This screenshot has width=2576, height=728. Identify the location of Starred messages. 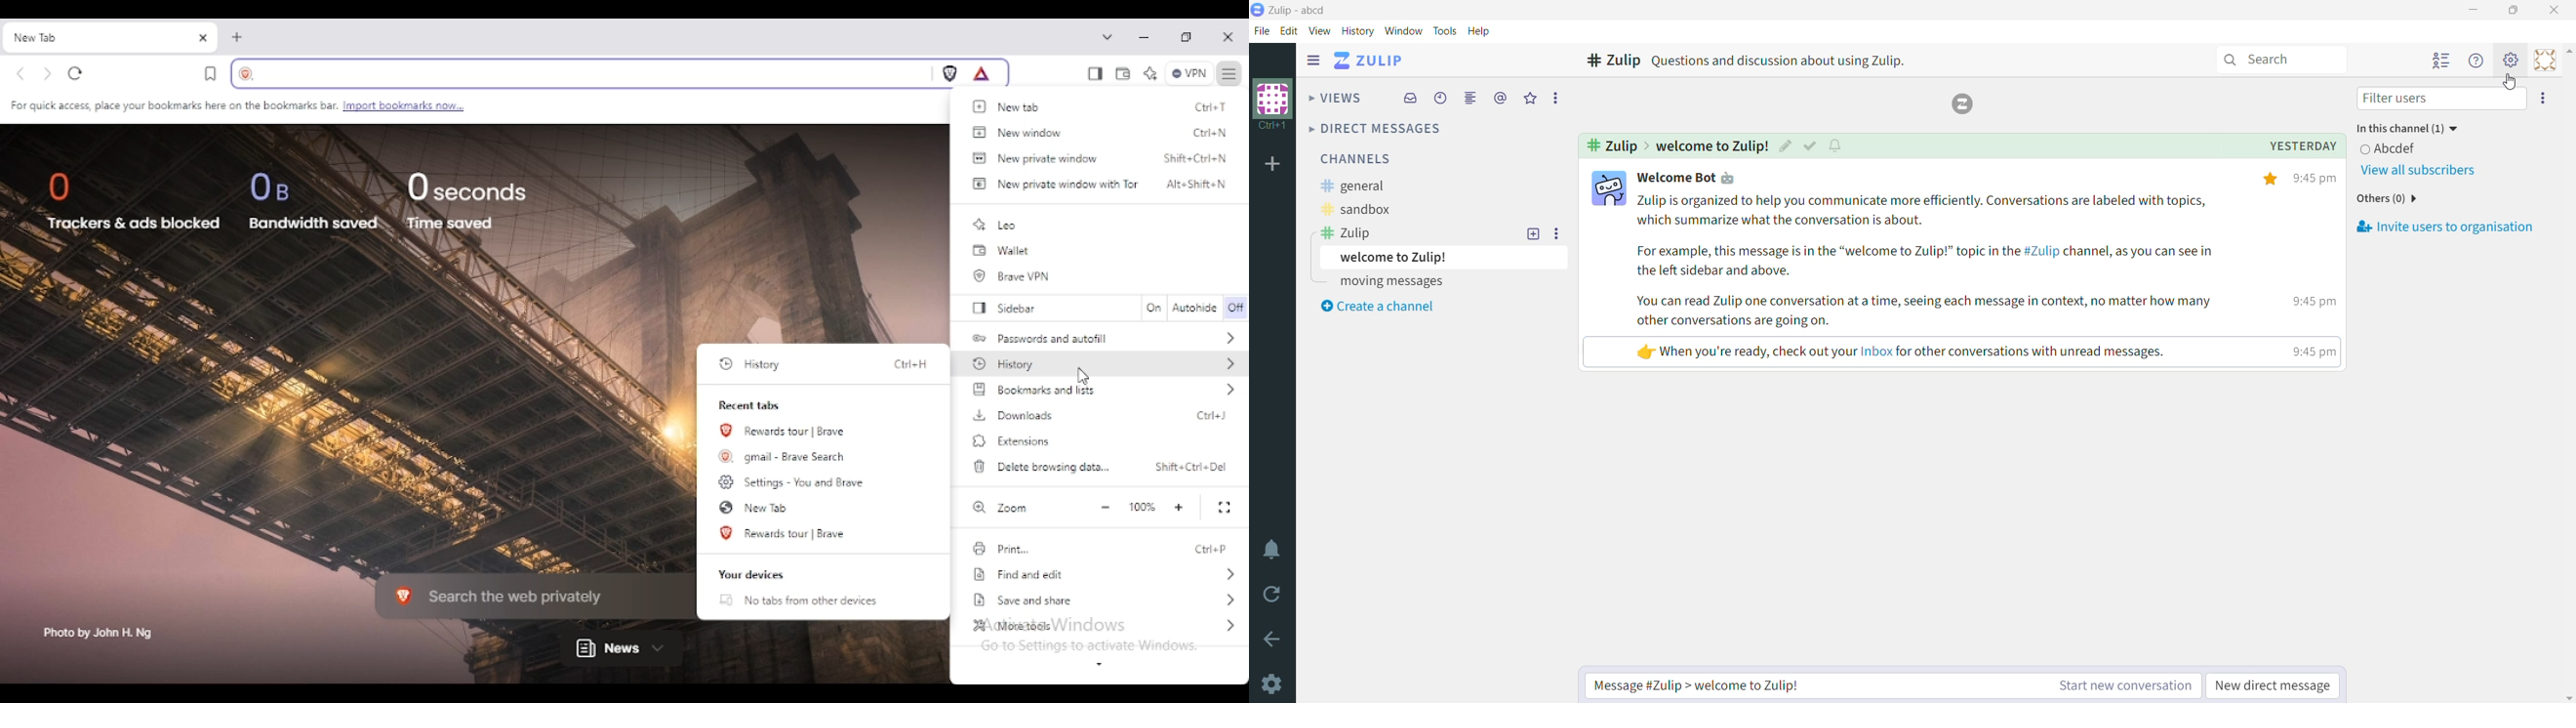
(1532, 98).